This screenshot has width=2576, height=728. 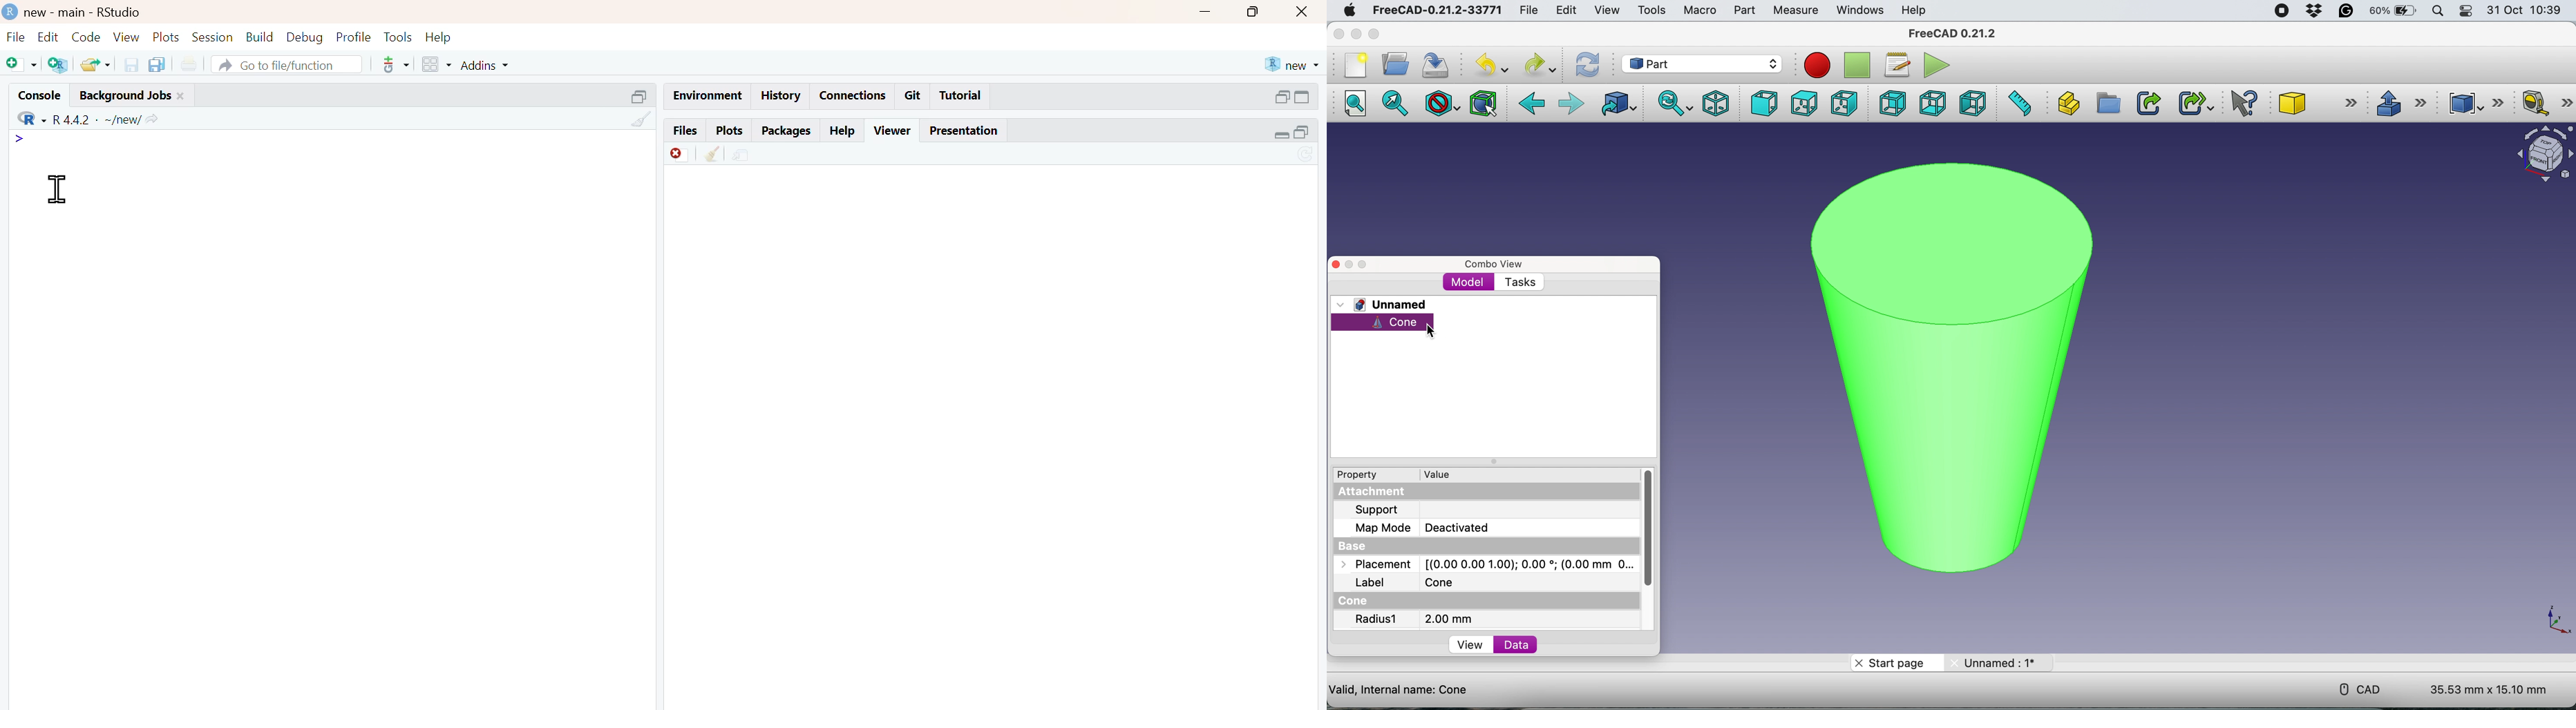 I want to click on add R file, so click(x=58, y=65).